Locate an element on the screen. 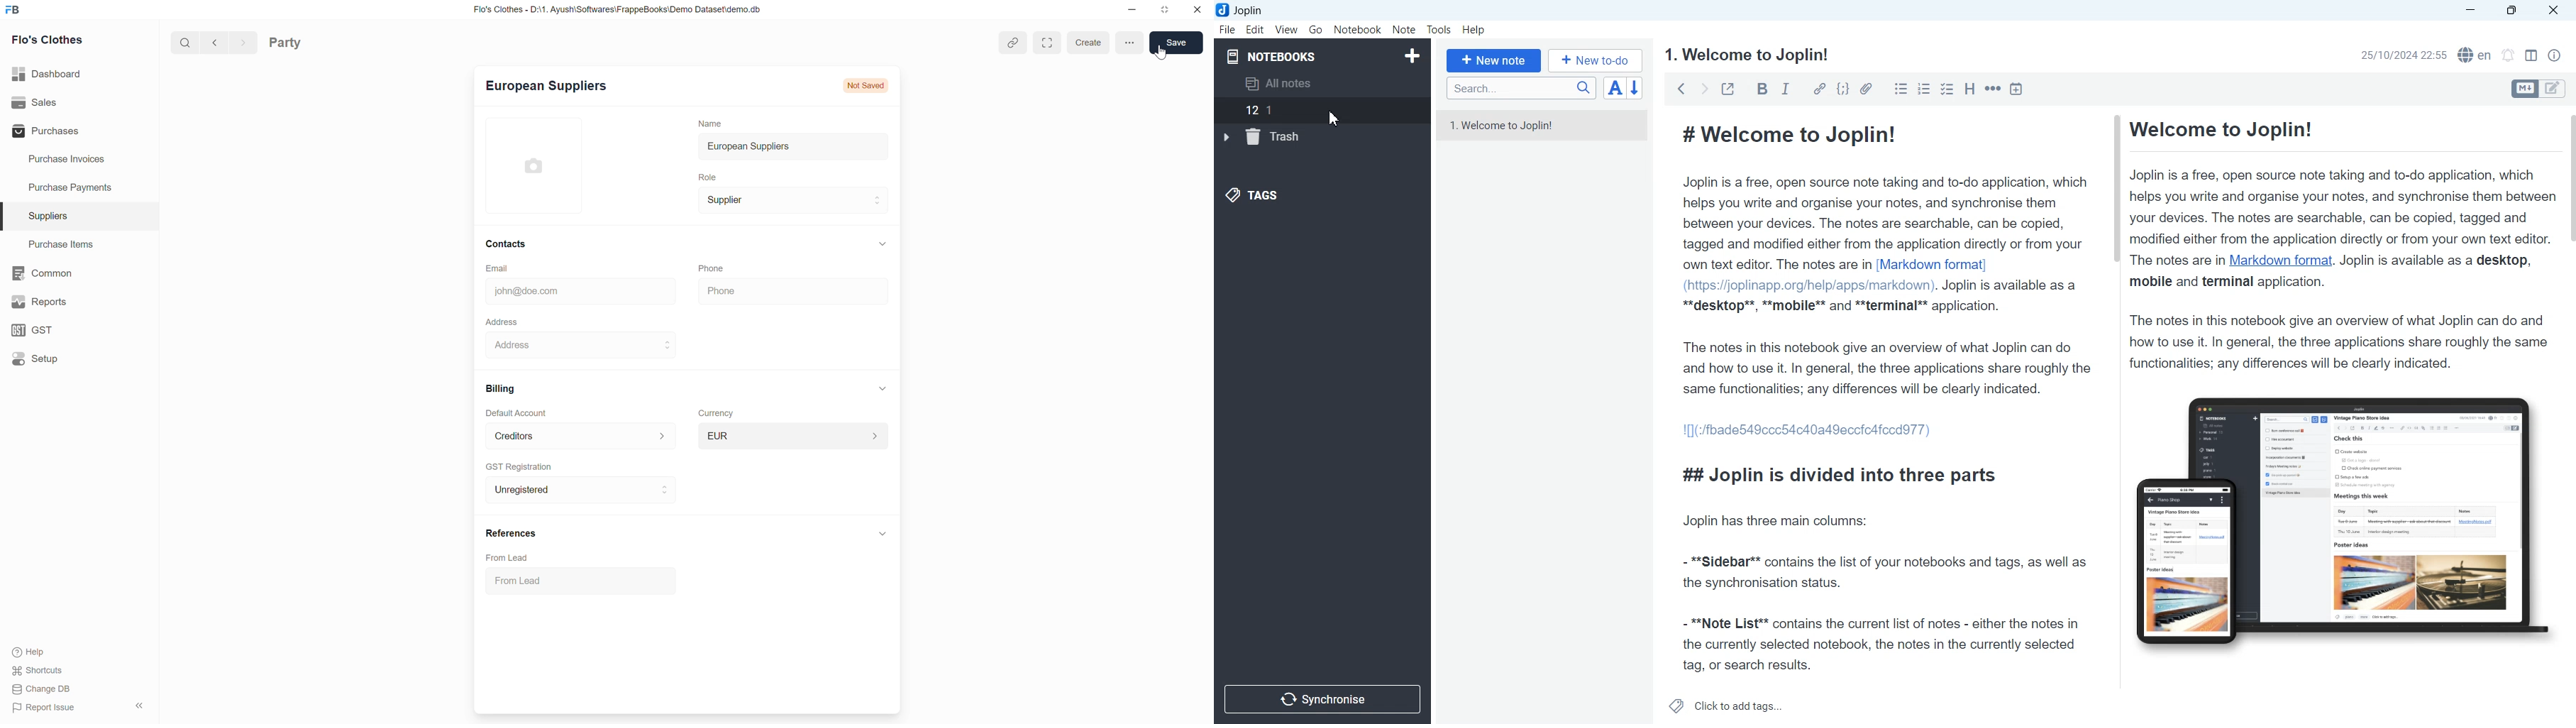 The height and width of the screenshot is (728, 2576). Note Properties is located at coordinates (2554, 55).